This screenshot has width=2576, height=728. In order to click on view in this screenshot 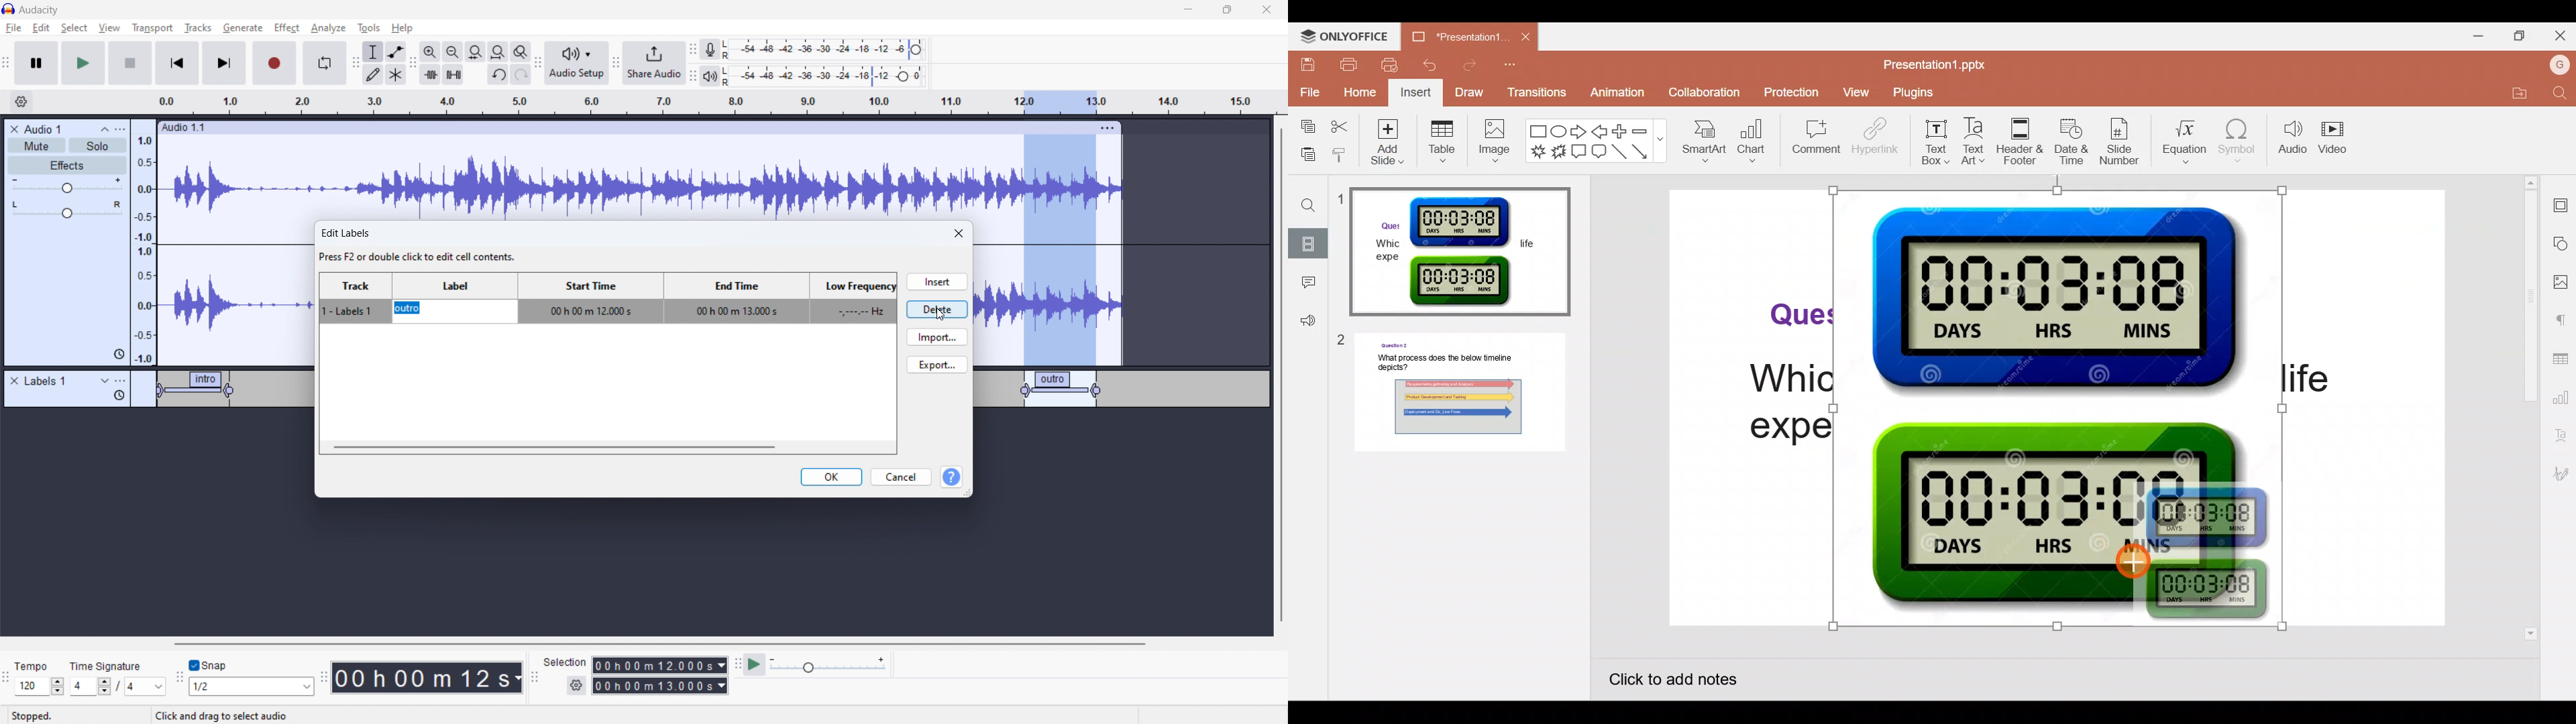, I will do `click(109, 27)`.